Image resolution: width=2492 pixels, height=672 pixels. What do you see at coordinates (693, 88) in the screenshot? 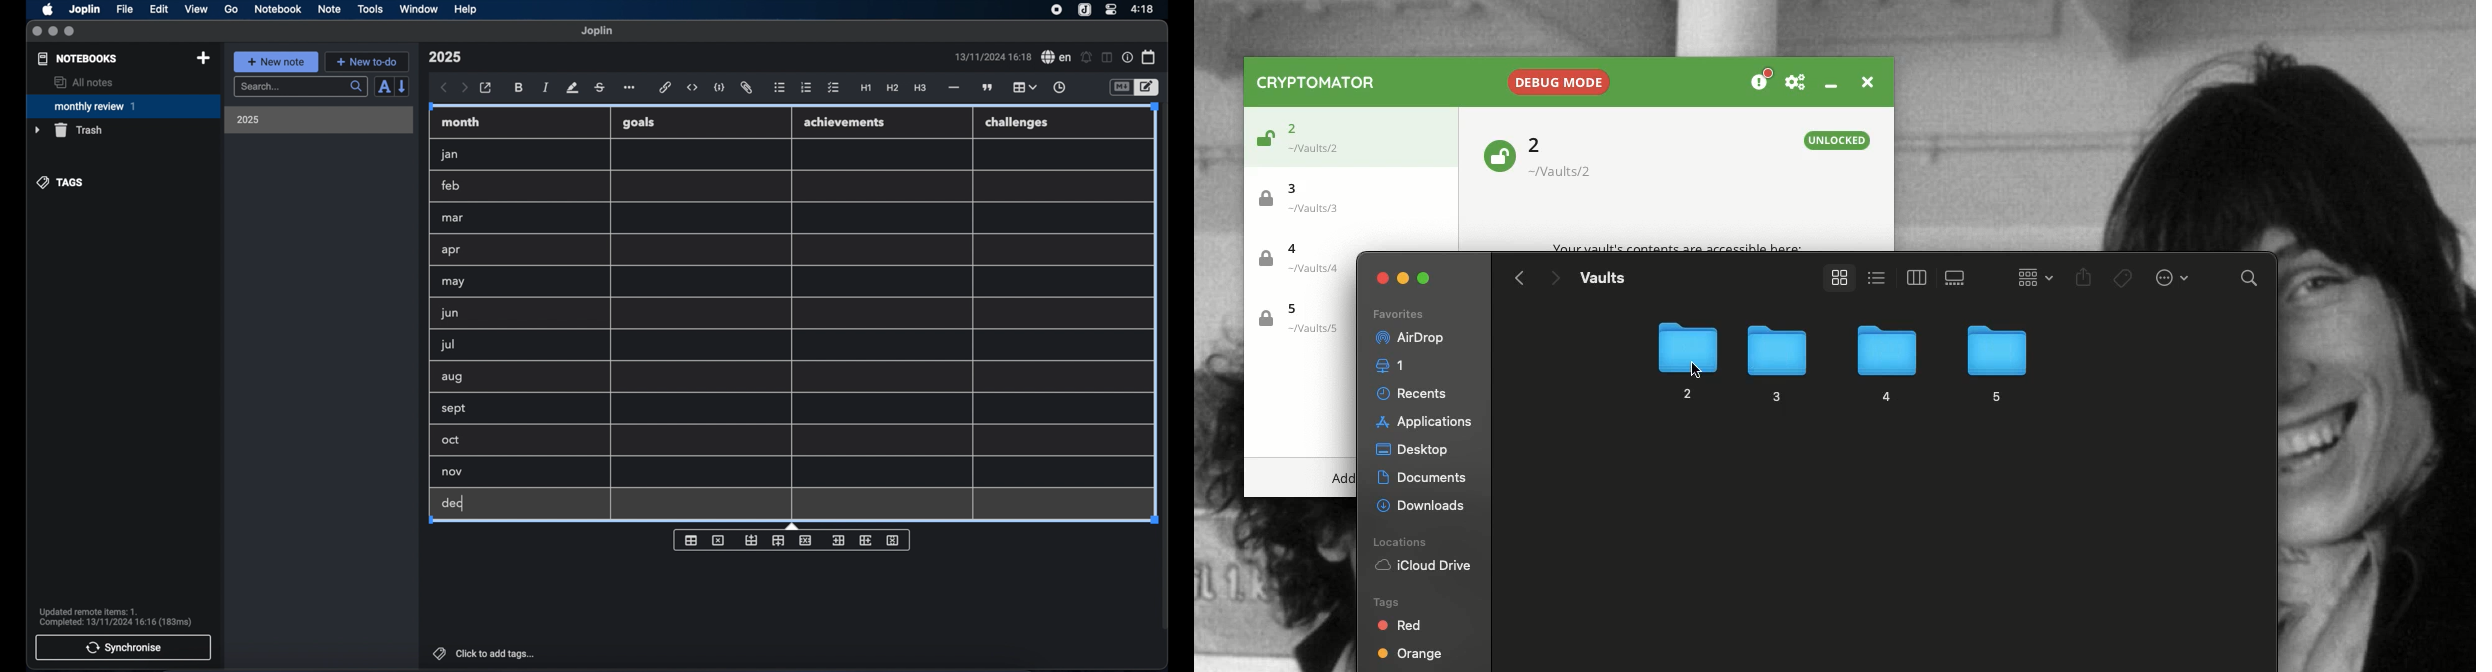
I see `inline code` at bounding box center [693, 88].